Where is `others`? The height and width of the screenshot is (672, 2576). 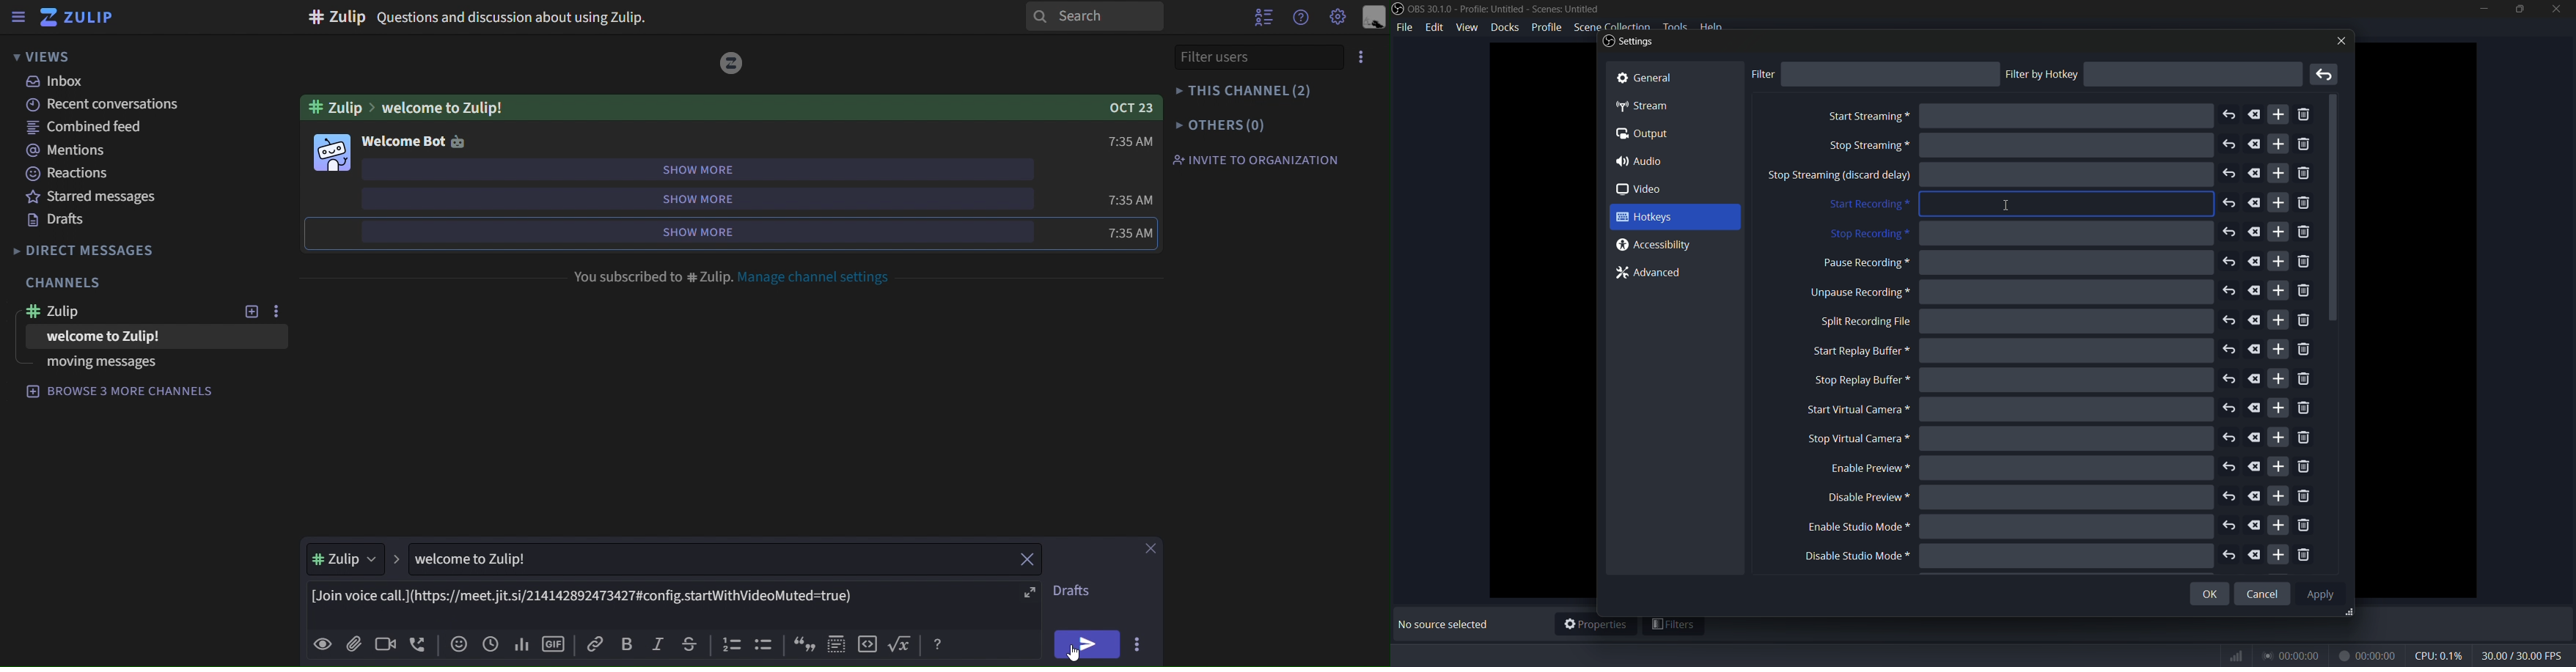
others is located at coordinates (1220, 126).